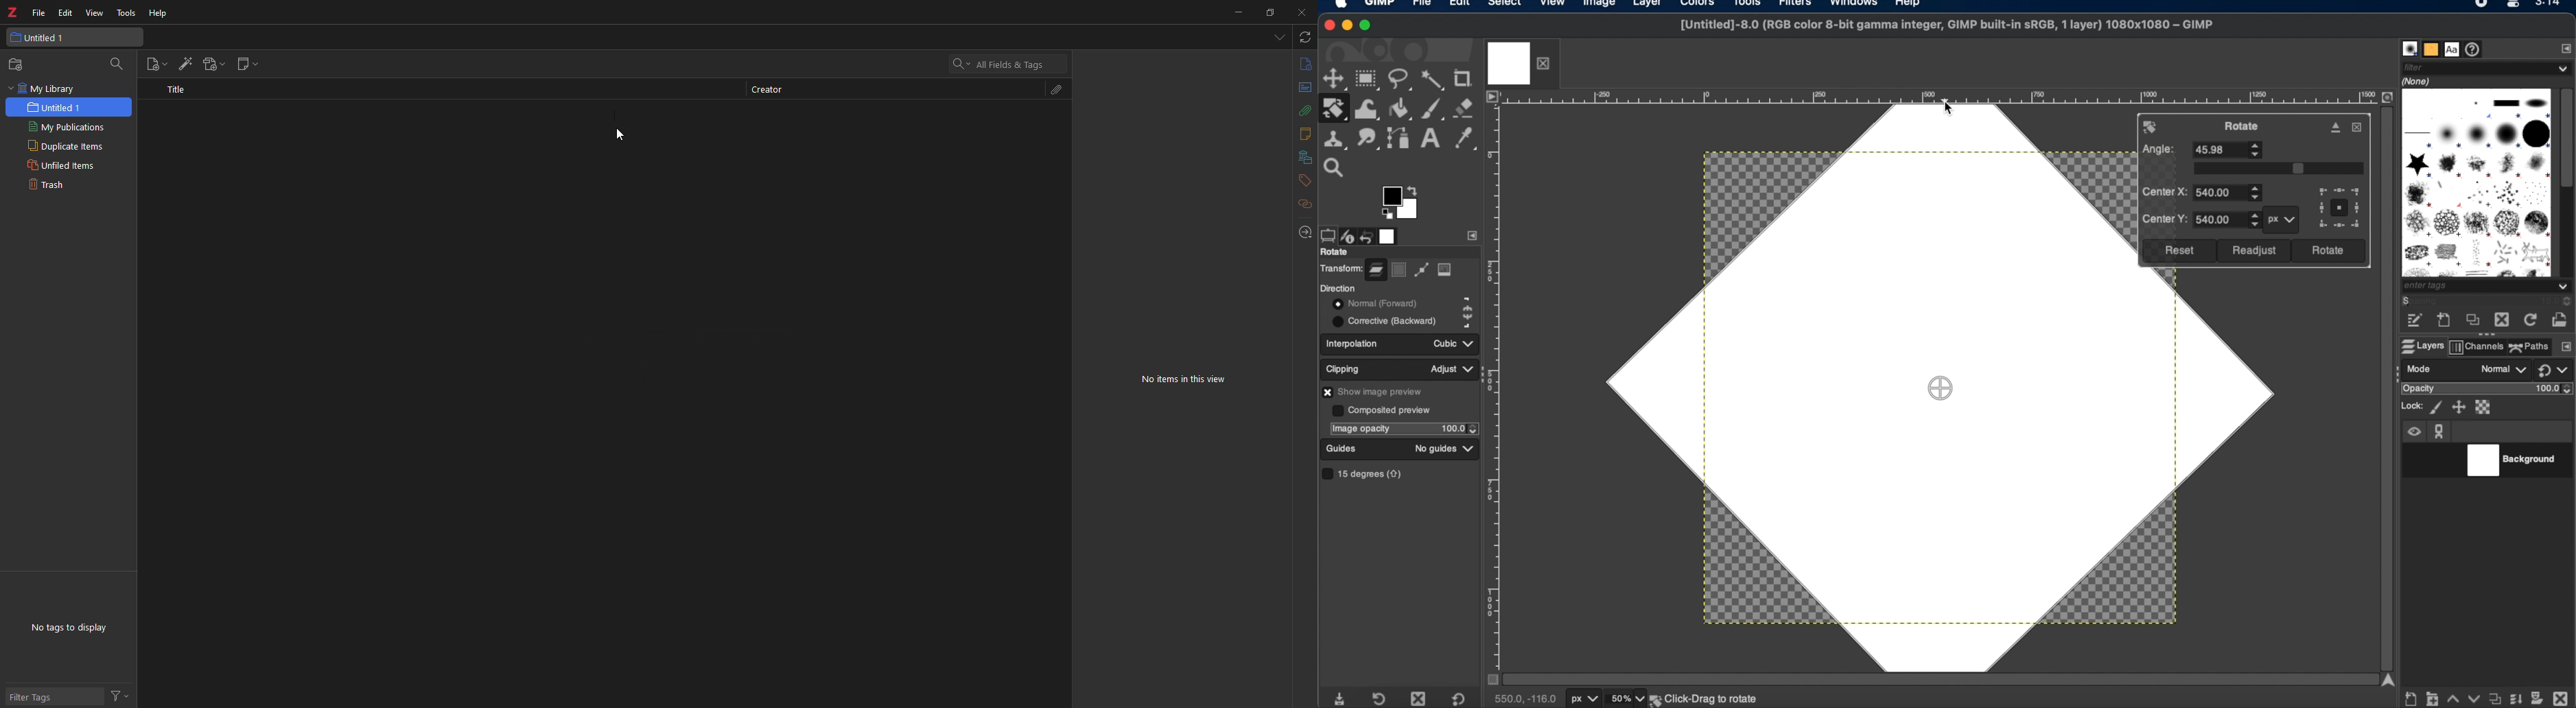 Image resolution: width=2576 pixels, height=728 pixels. I want to click on add item, so click(185, 63).